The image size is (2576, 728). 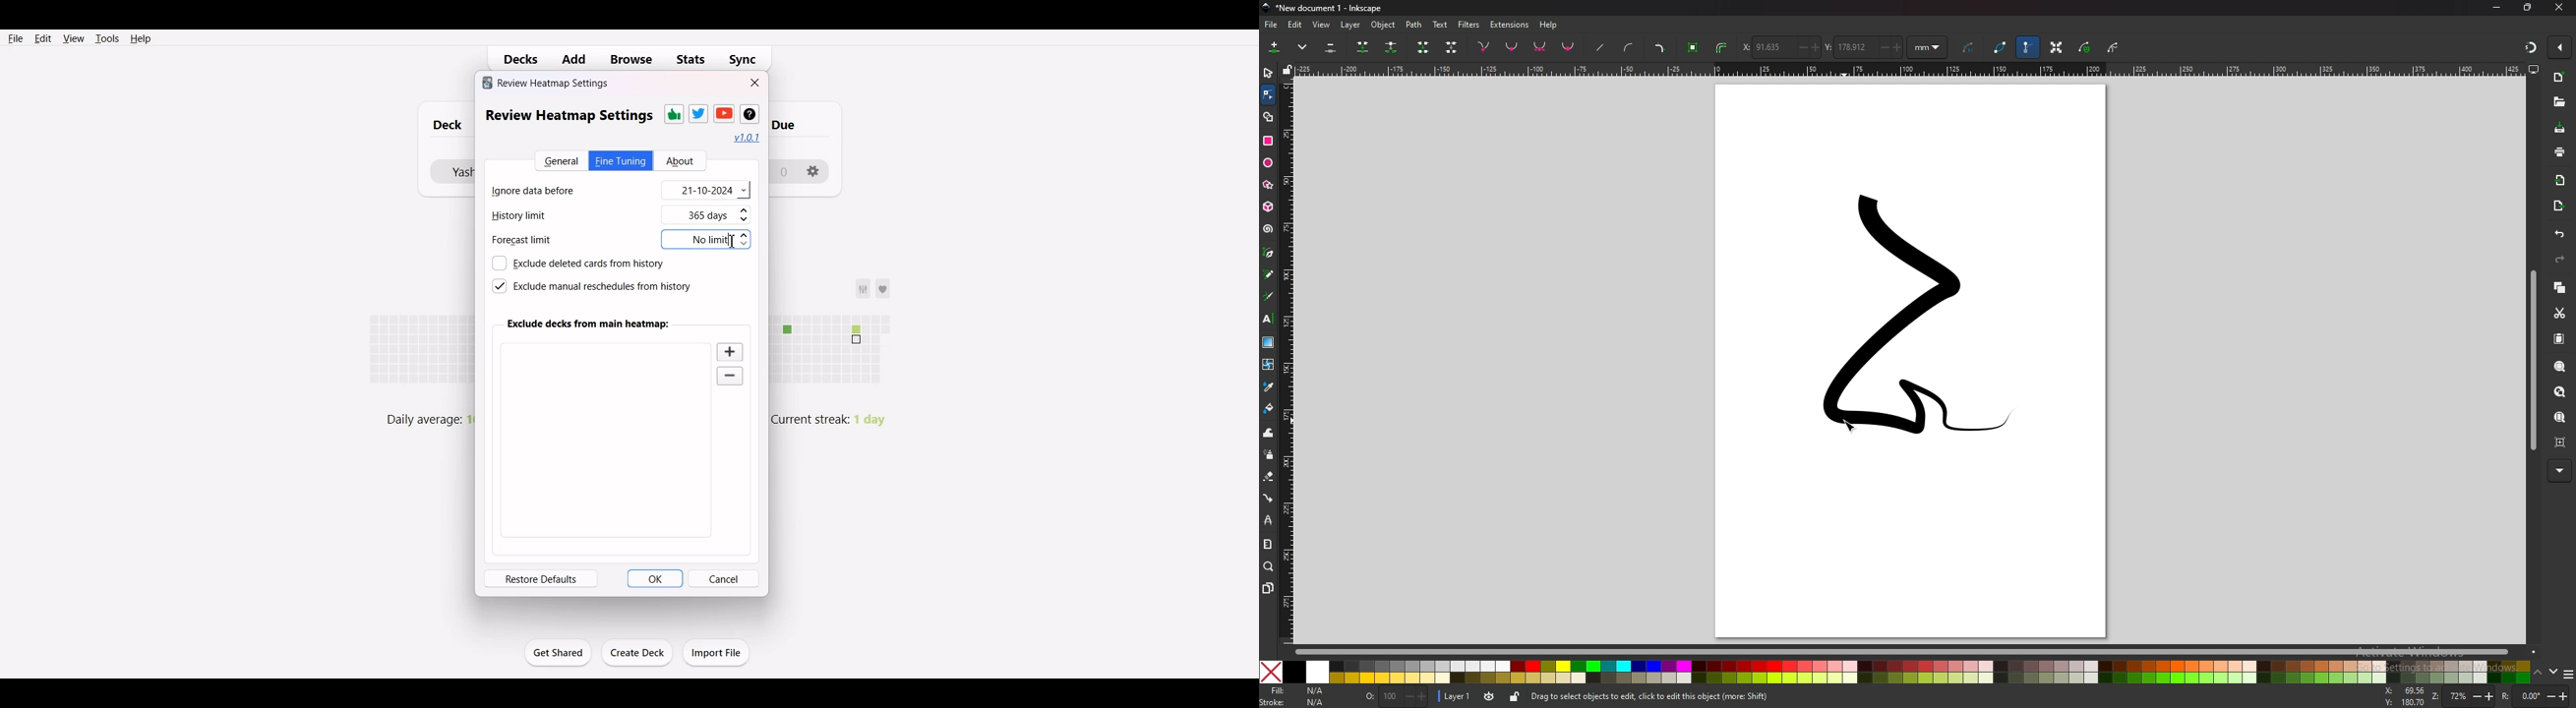 I want to click on minimize, so click(x=2498, y=8).